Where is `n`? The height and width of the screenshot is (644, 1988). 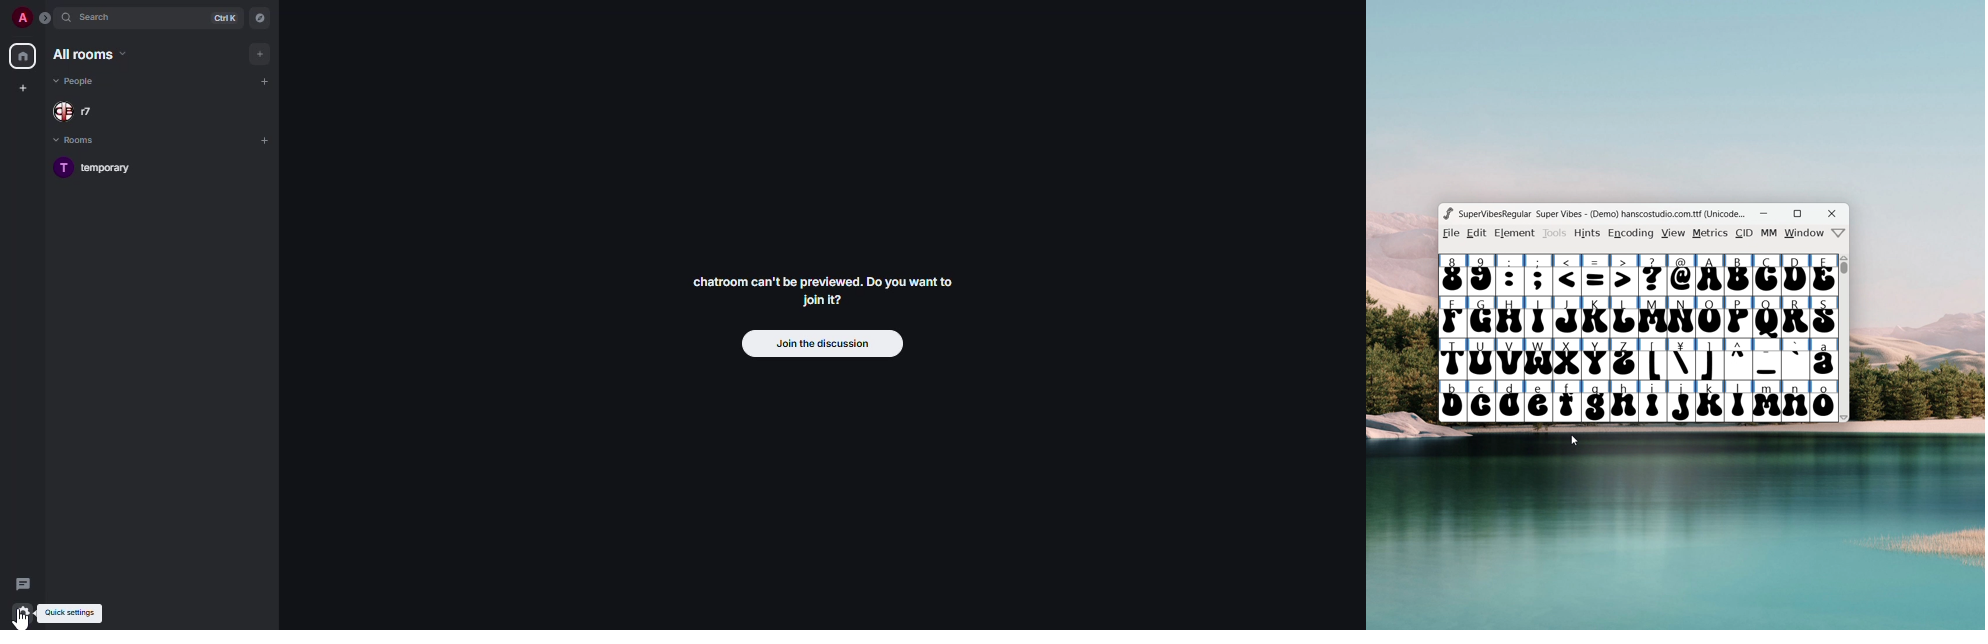 n is located at coordinates (1796, 402).